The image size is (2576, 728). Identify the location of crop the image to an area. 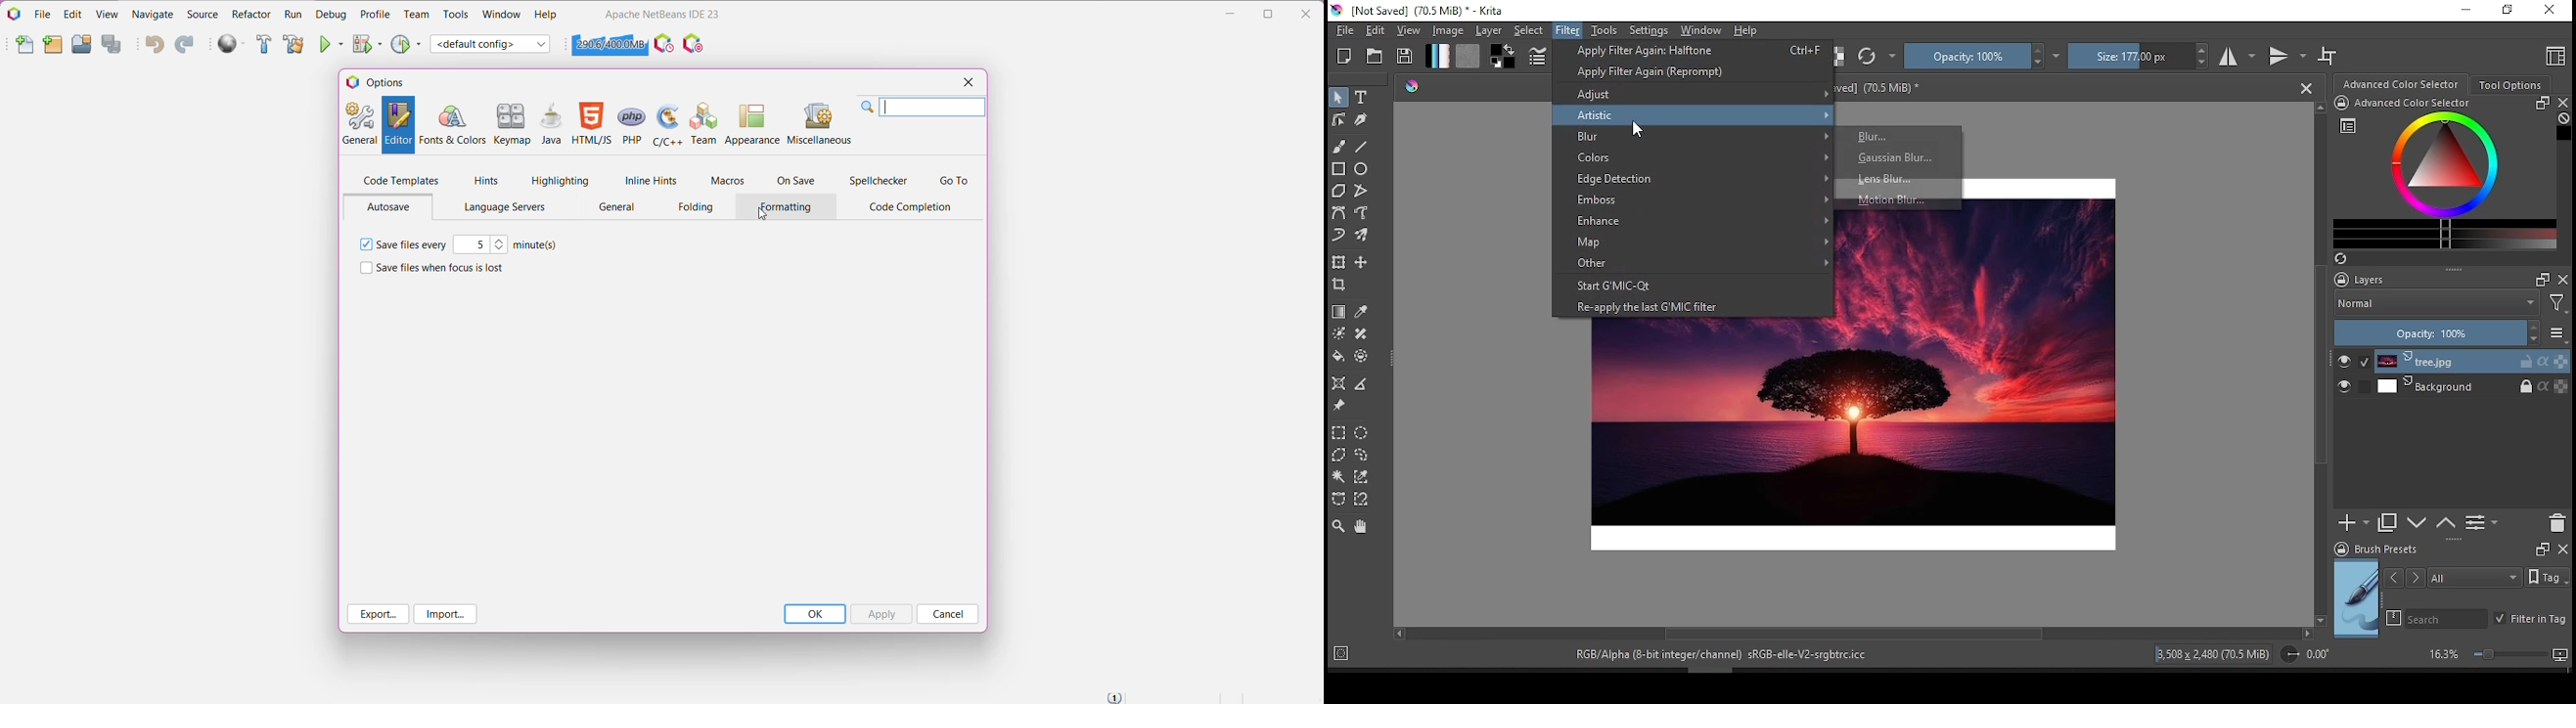
(1338, 286).